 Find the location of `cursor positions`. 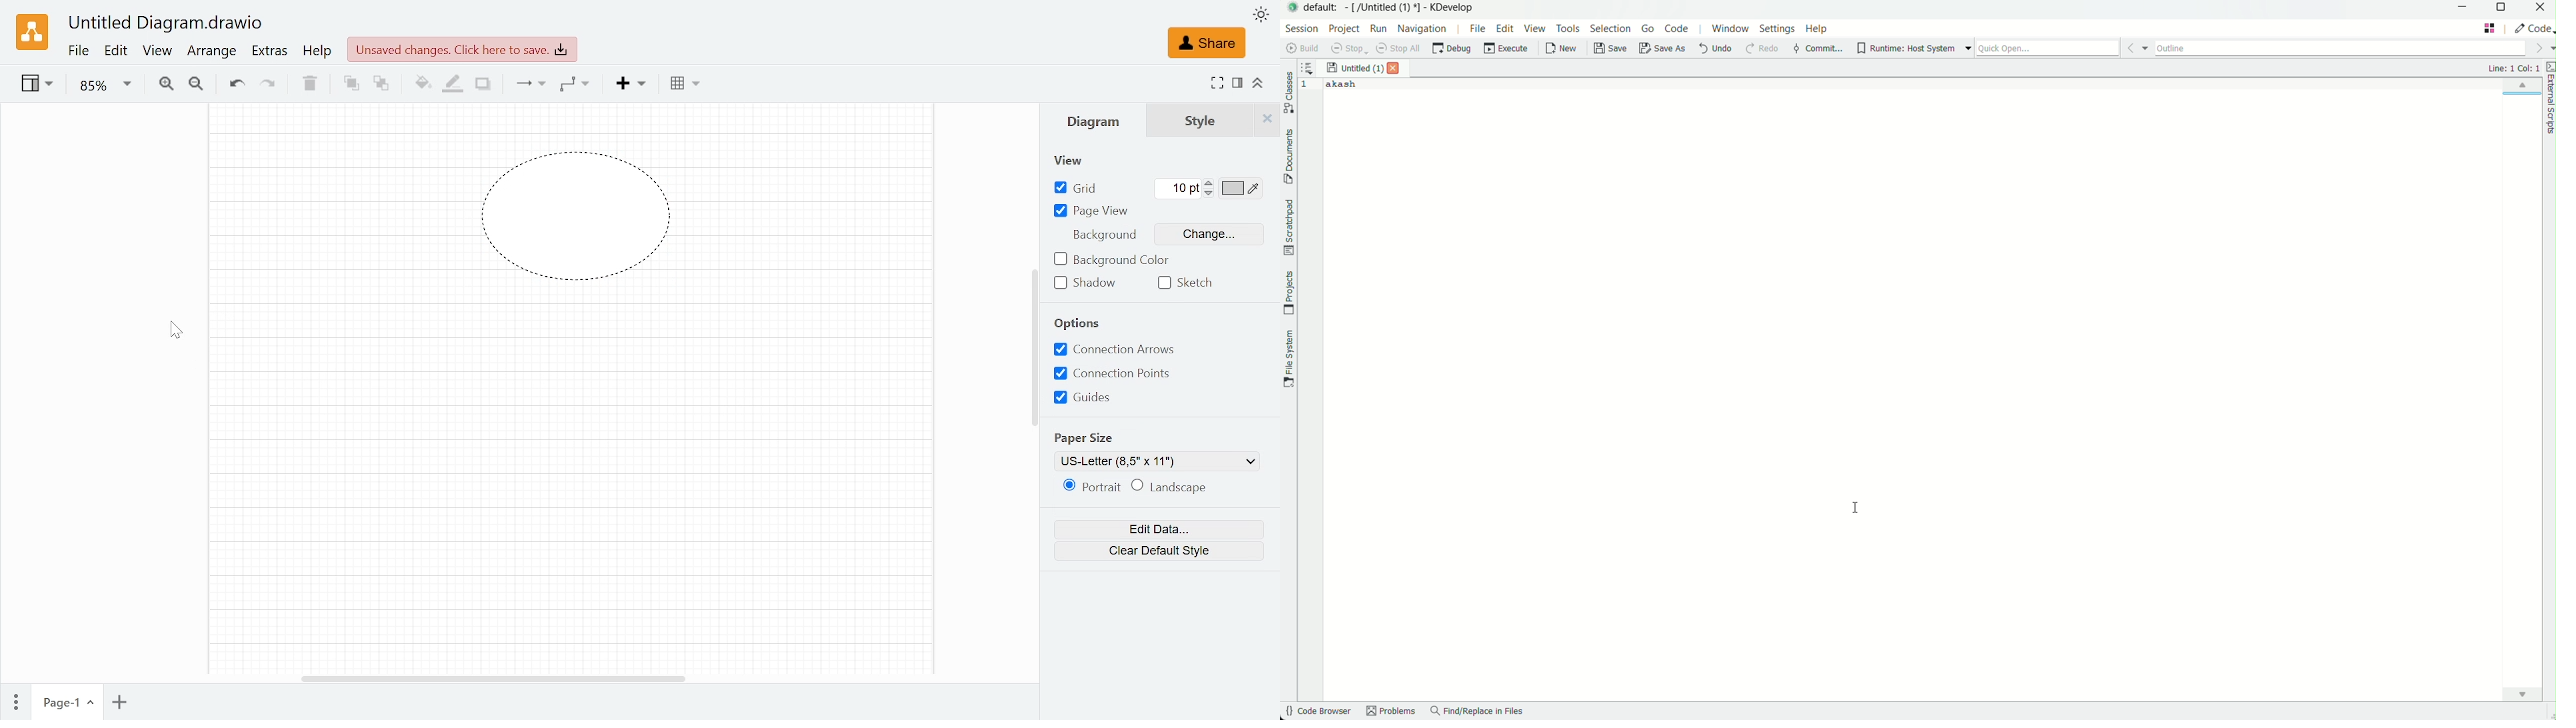

cursor positions is located at coordinates (2513, 68).